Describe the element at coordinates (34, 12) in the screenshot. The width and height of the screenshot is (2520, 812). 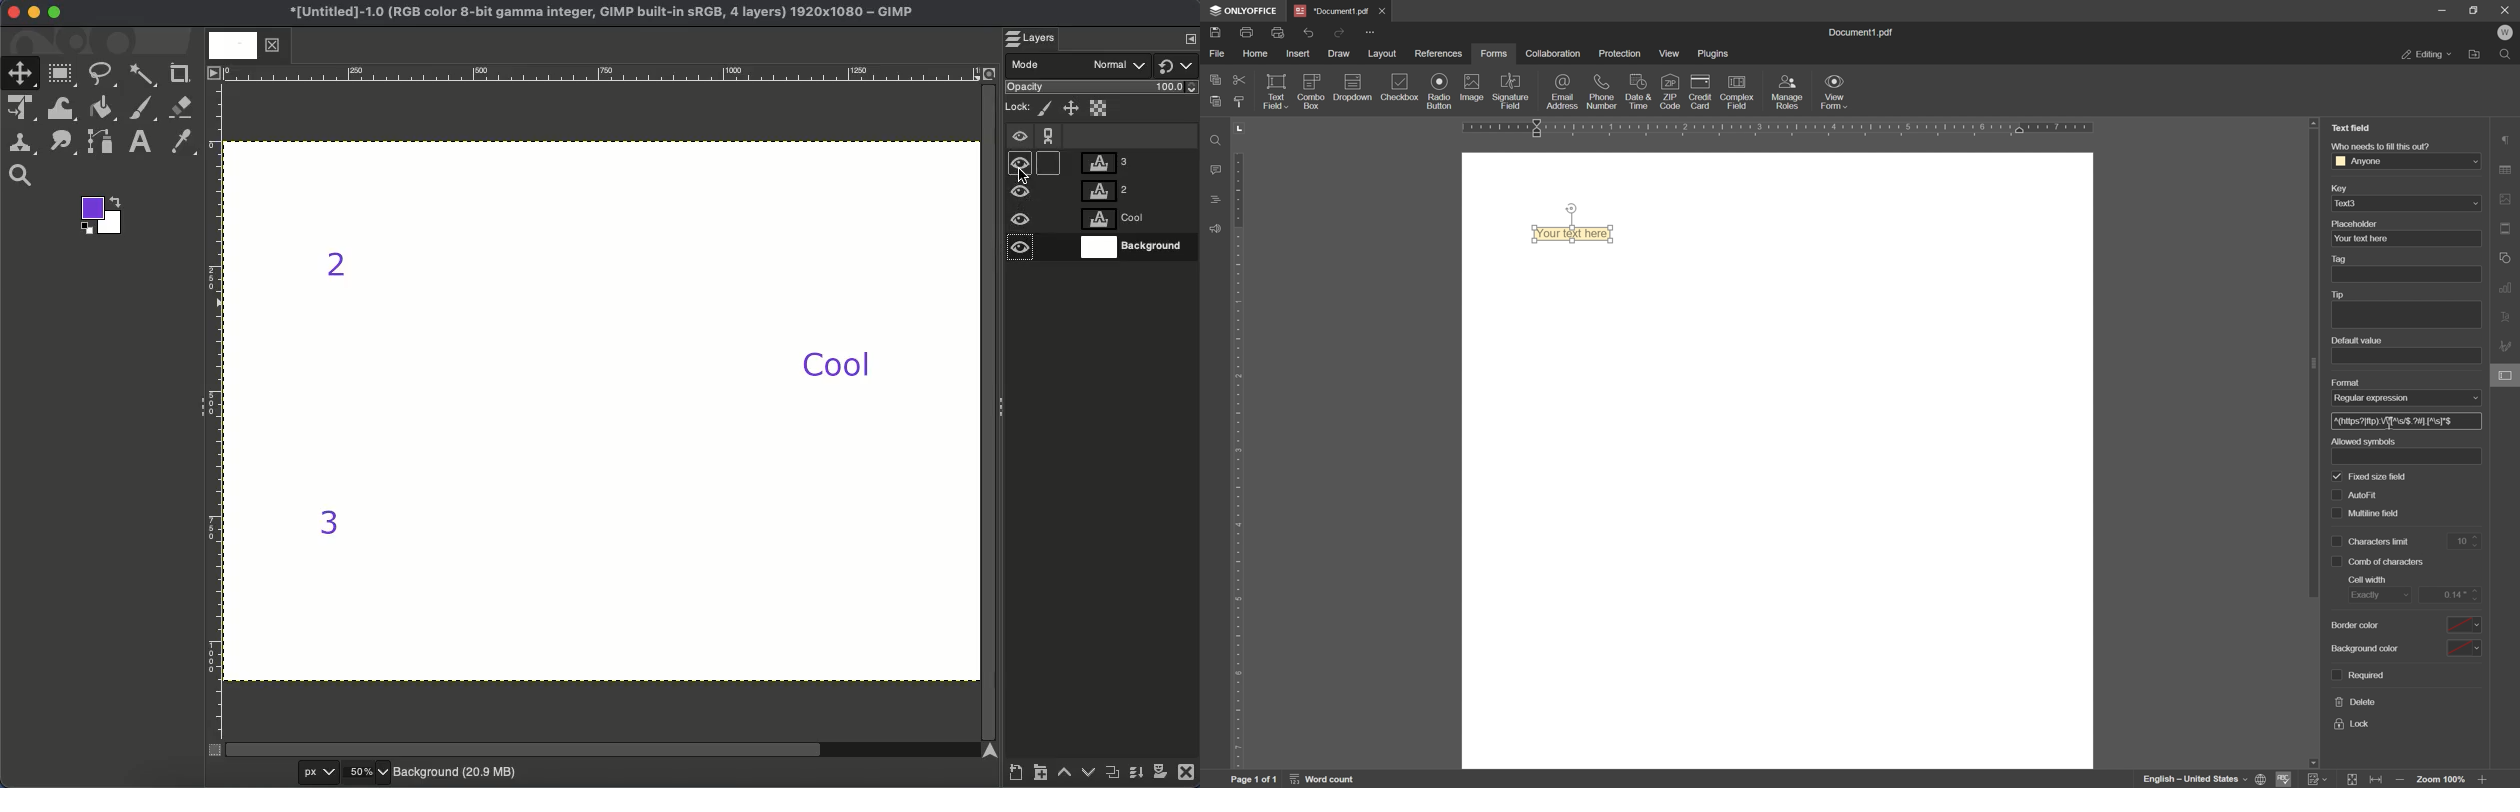
I see `Minimize` at that location.